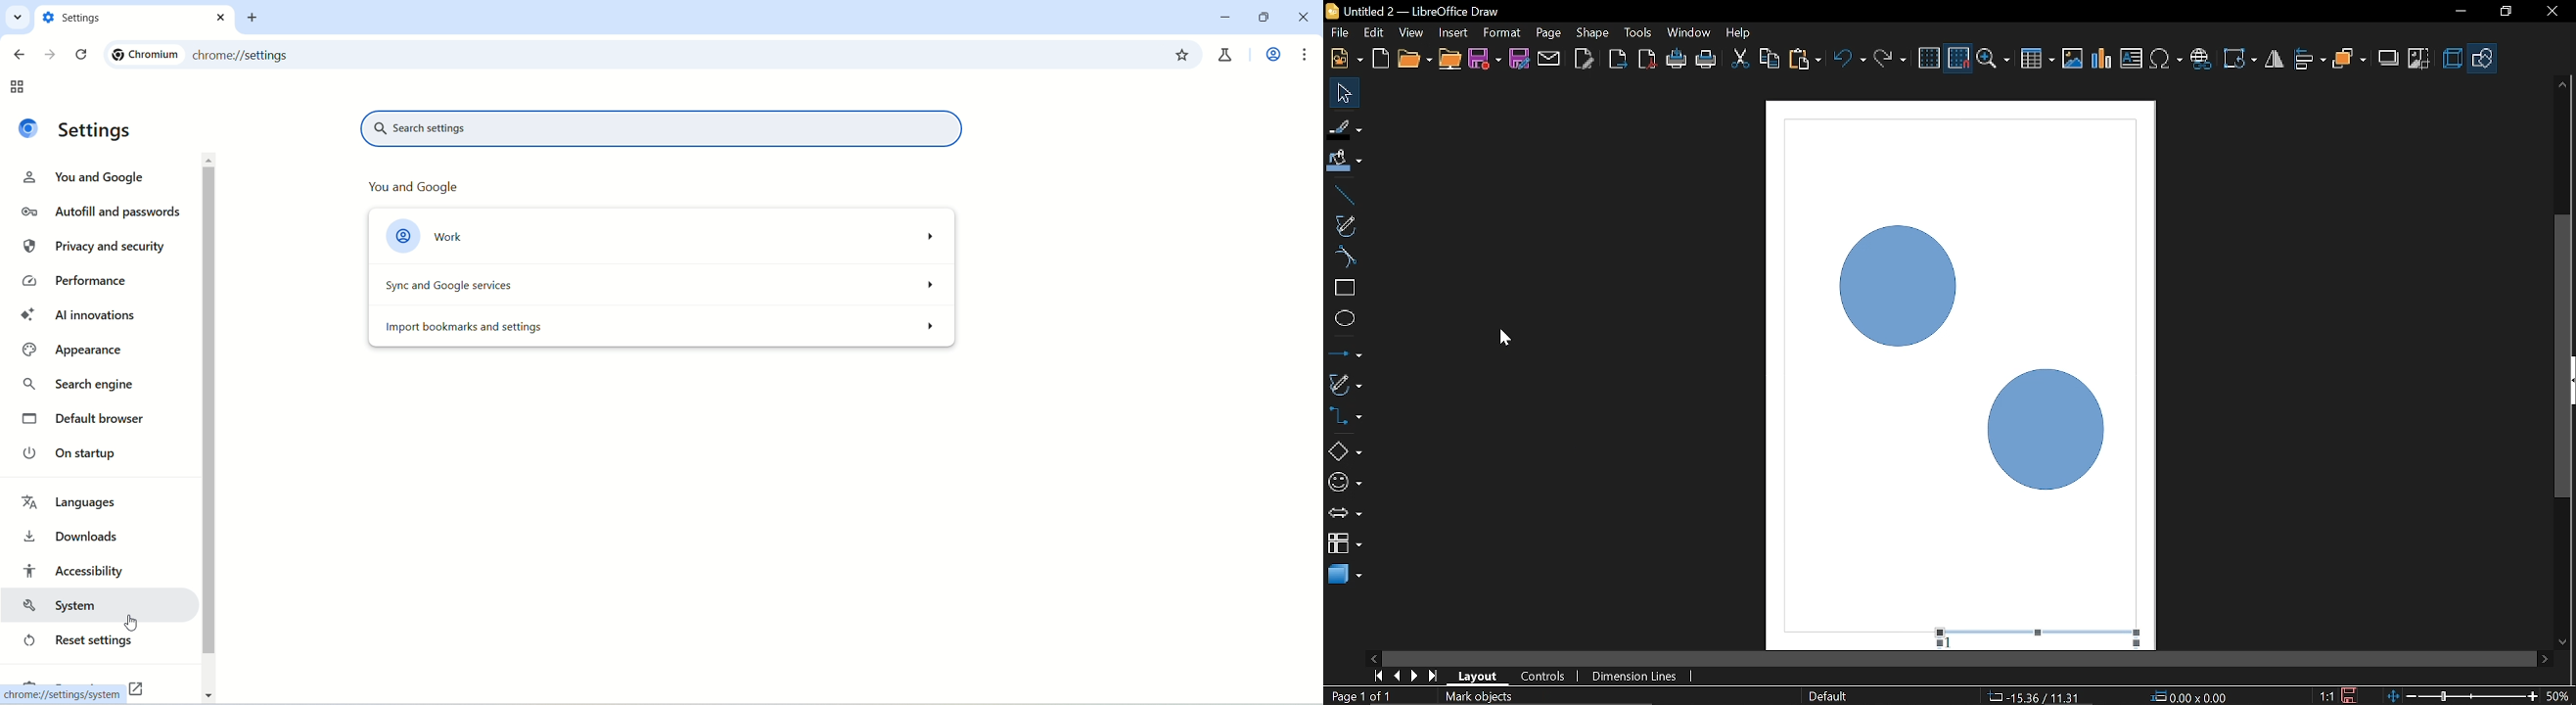  I want to click on Align, so click(2311, 60).